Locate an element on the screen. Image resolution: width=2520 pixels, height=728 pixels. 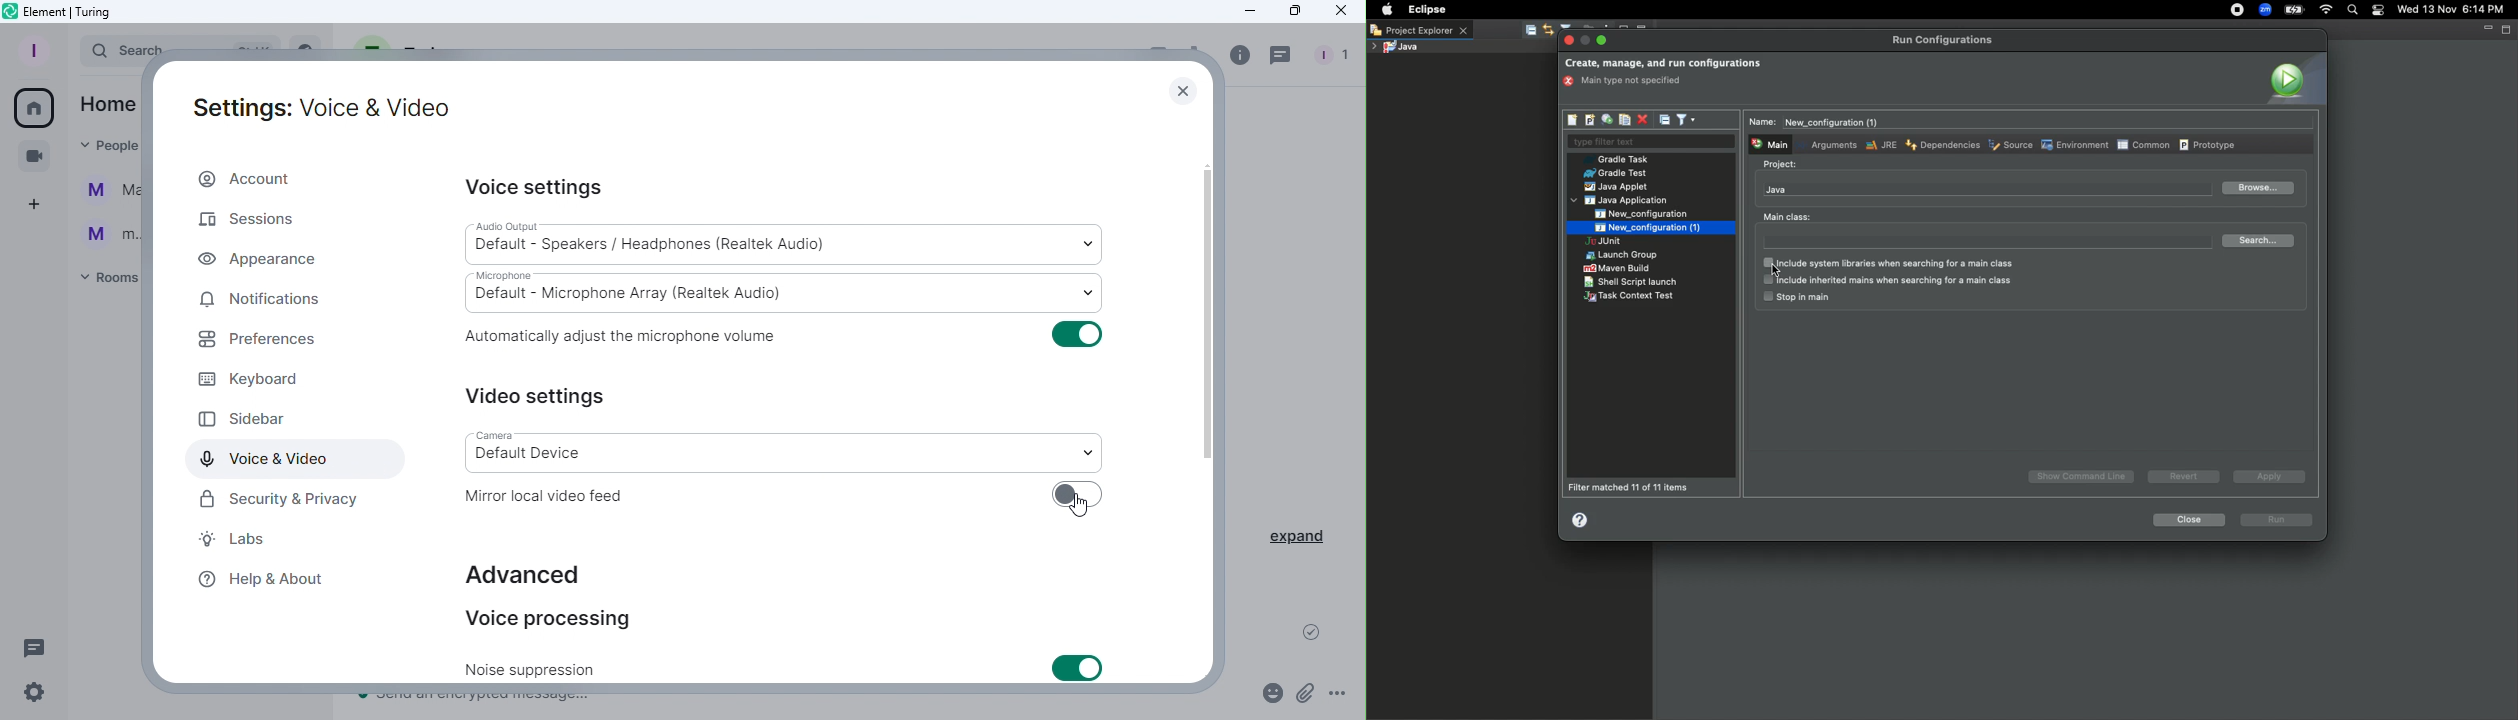
Cursor is located at coordinates (1081, 510).